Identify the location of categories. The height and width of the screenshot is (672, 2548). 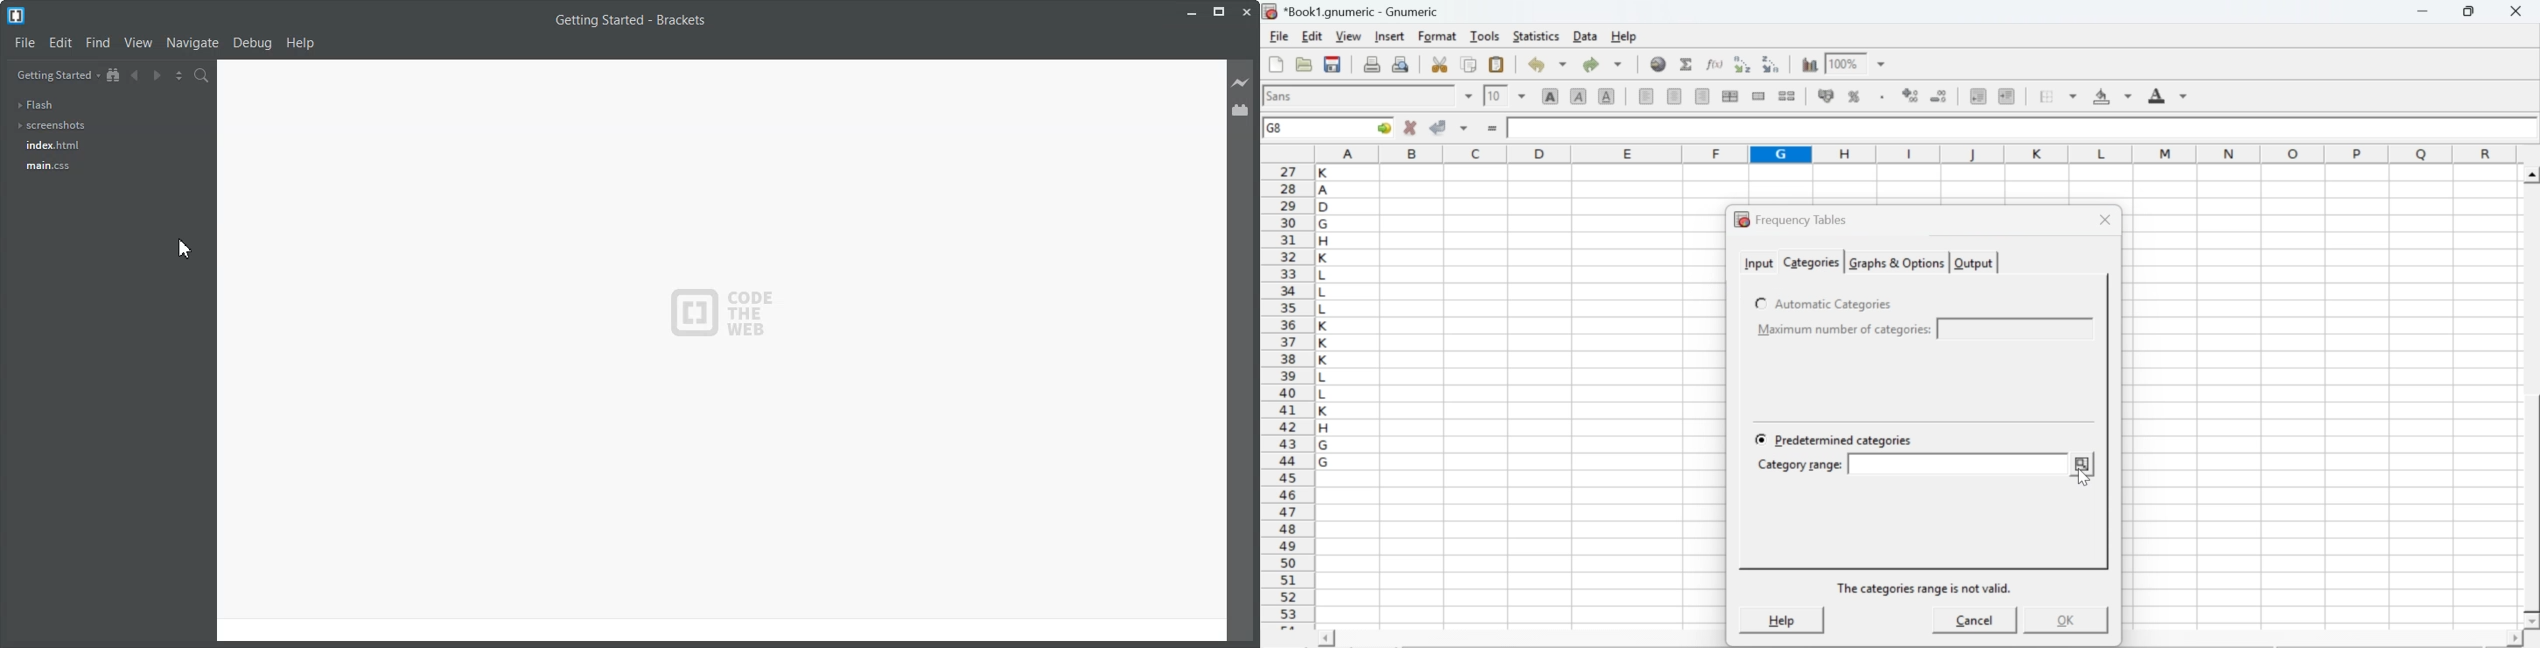
(1810, 262).